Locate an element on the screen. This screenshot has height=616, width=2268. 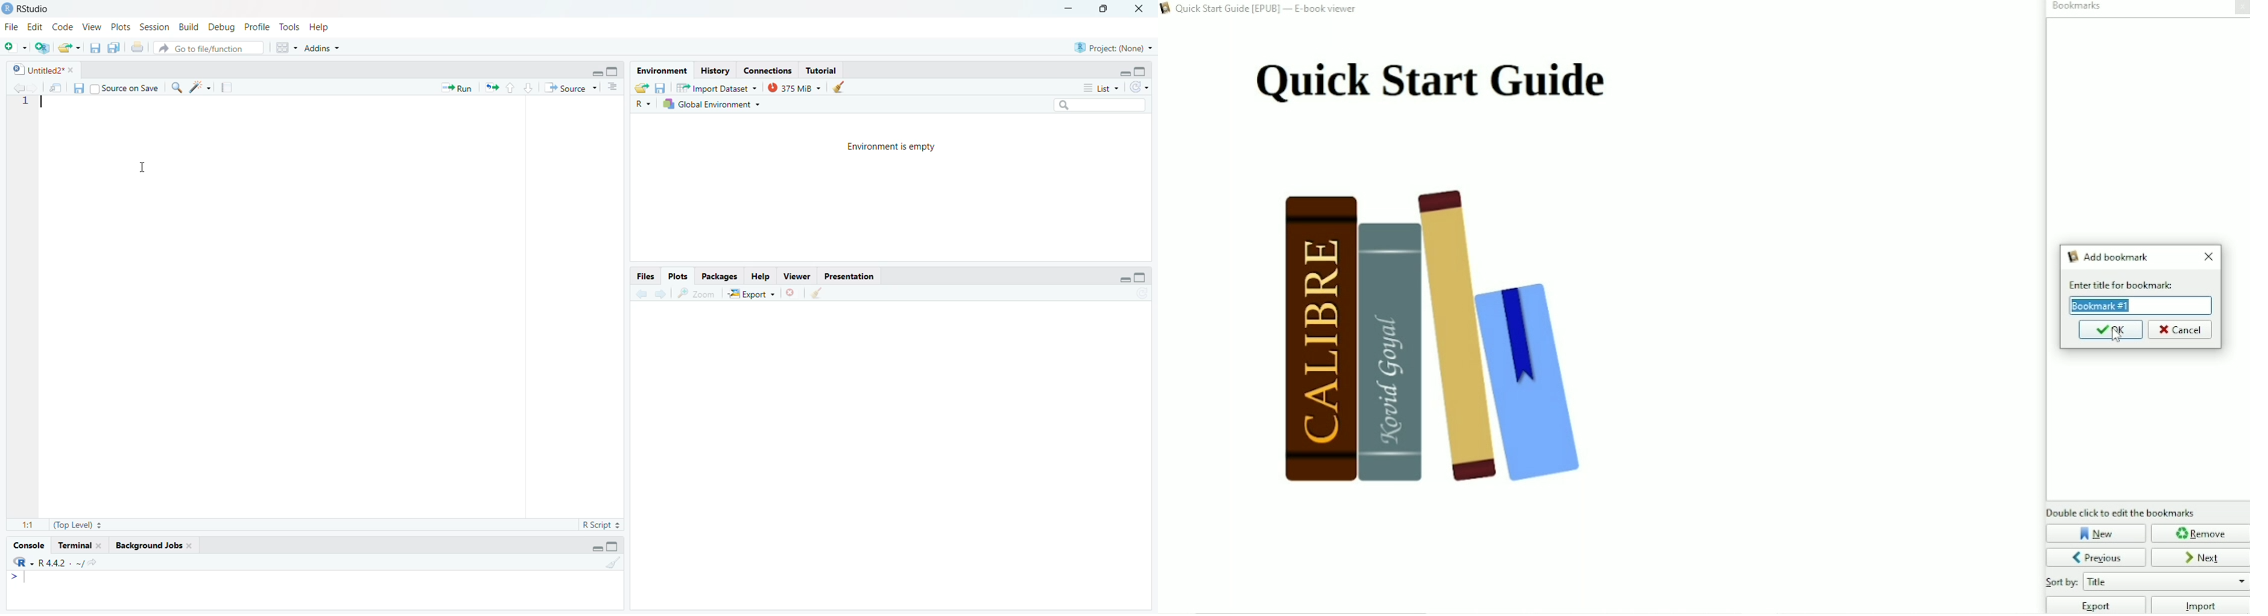
go to next section/chunk is located at coordinates (528, 87).